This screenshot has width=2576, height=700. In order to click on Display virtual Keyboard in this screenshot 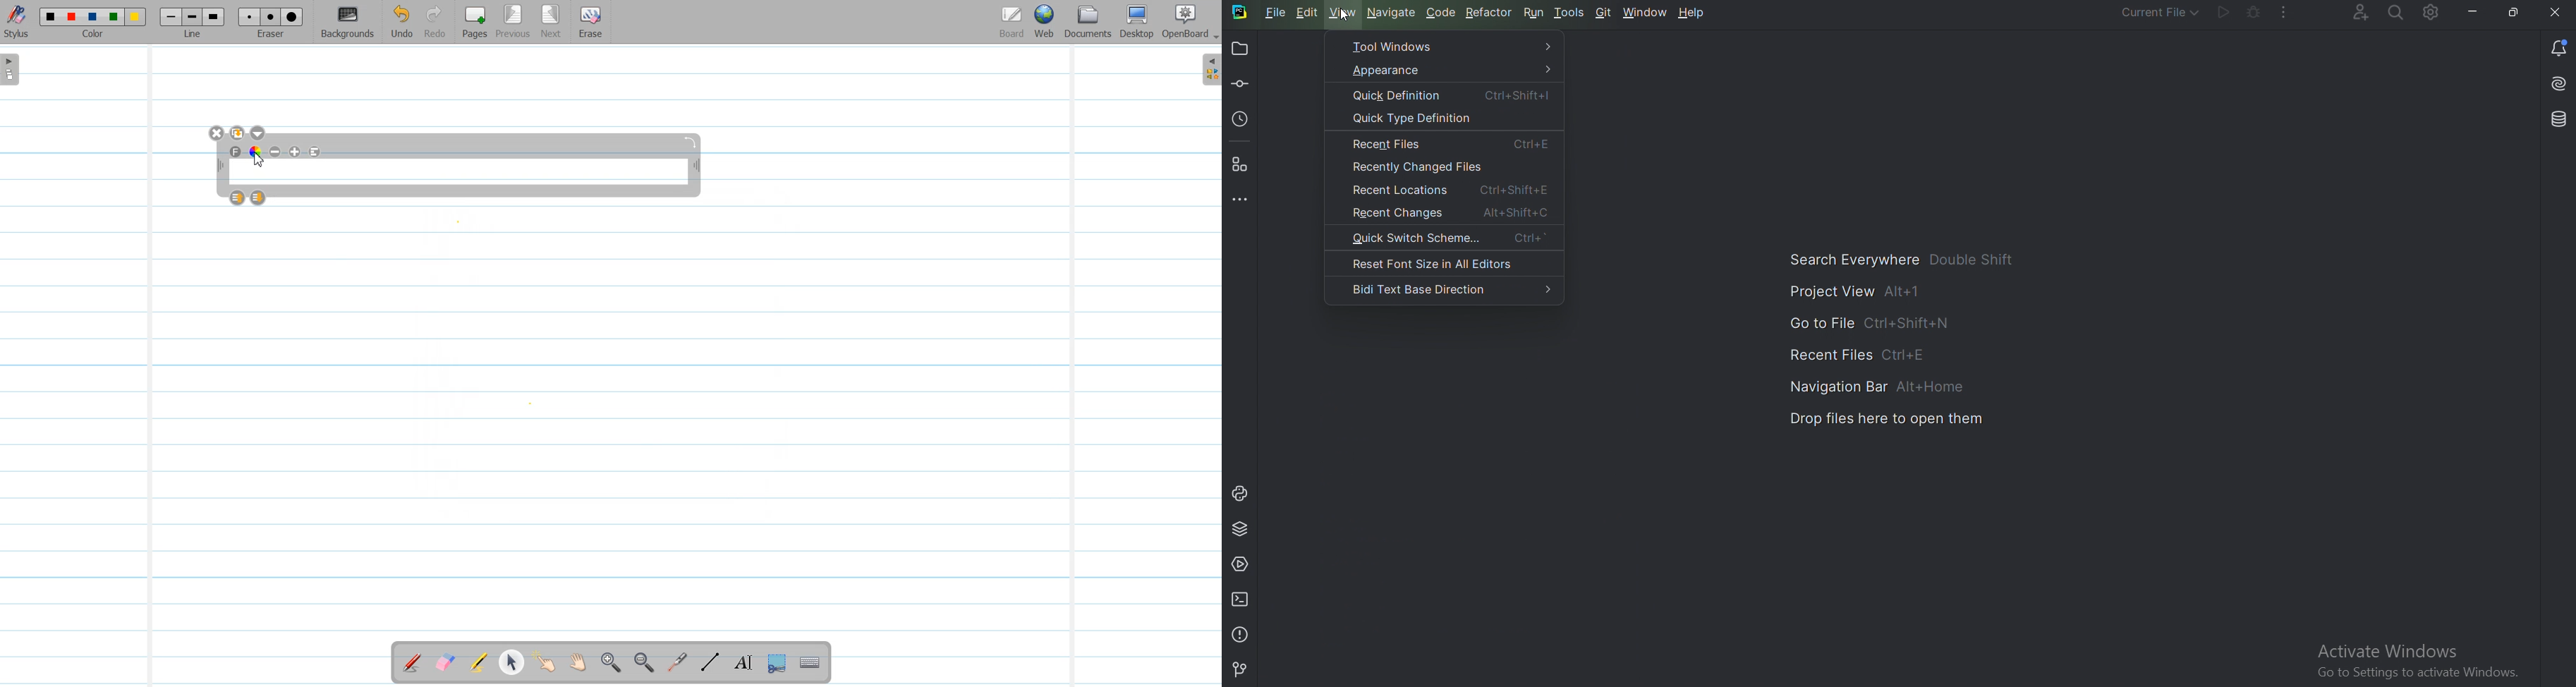, I will do `click(811, 663)`.